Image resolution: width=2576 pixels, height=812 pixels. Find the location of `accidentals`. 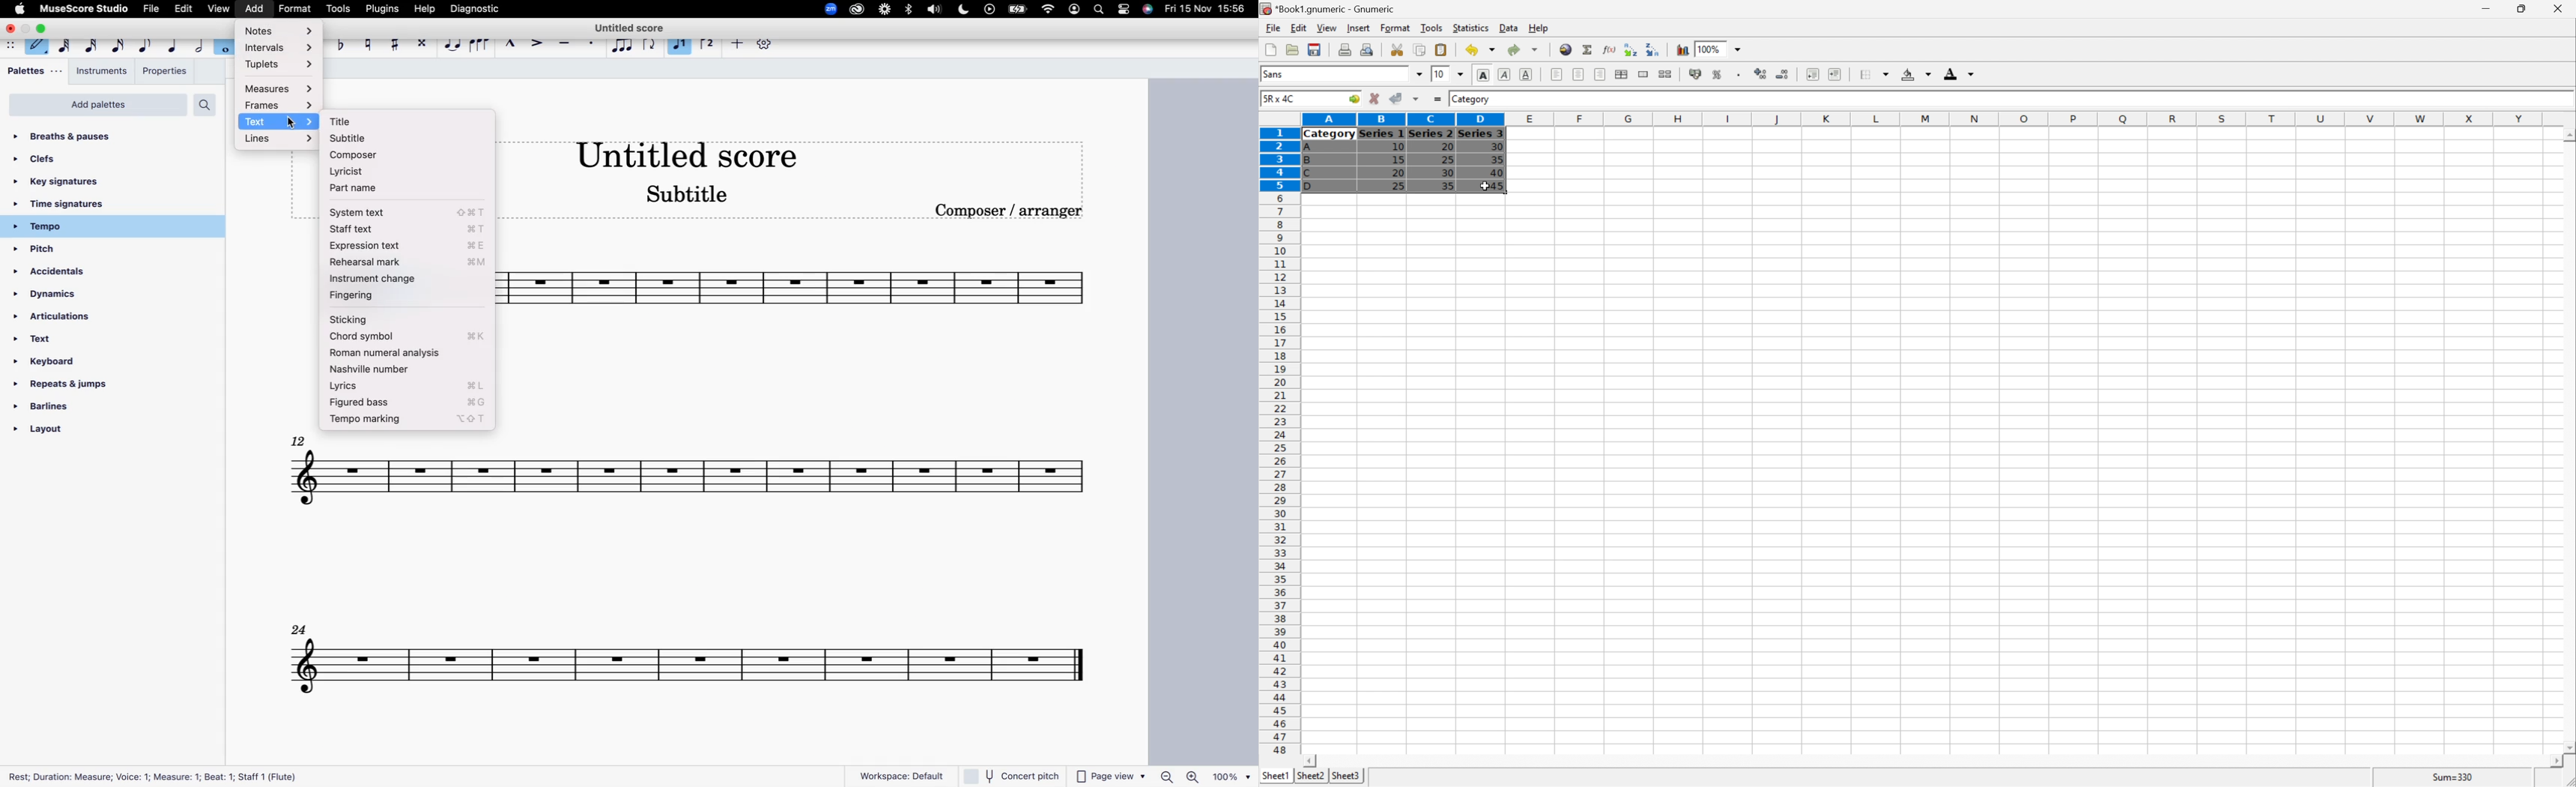

accidentals is located at coordinates (59, 271).